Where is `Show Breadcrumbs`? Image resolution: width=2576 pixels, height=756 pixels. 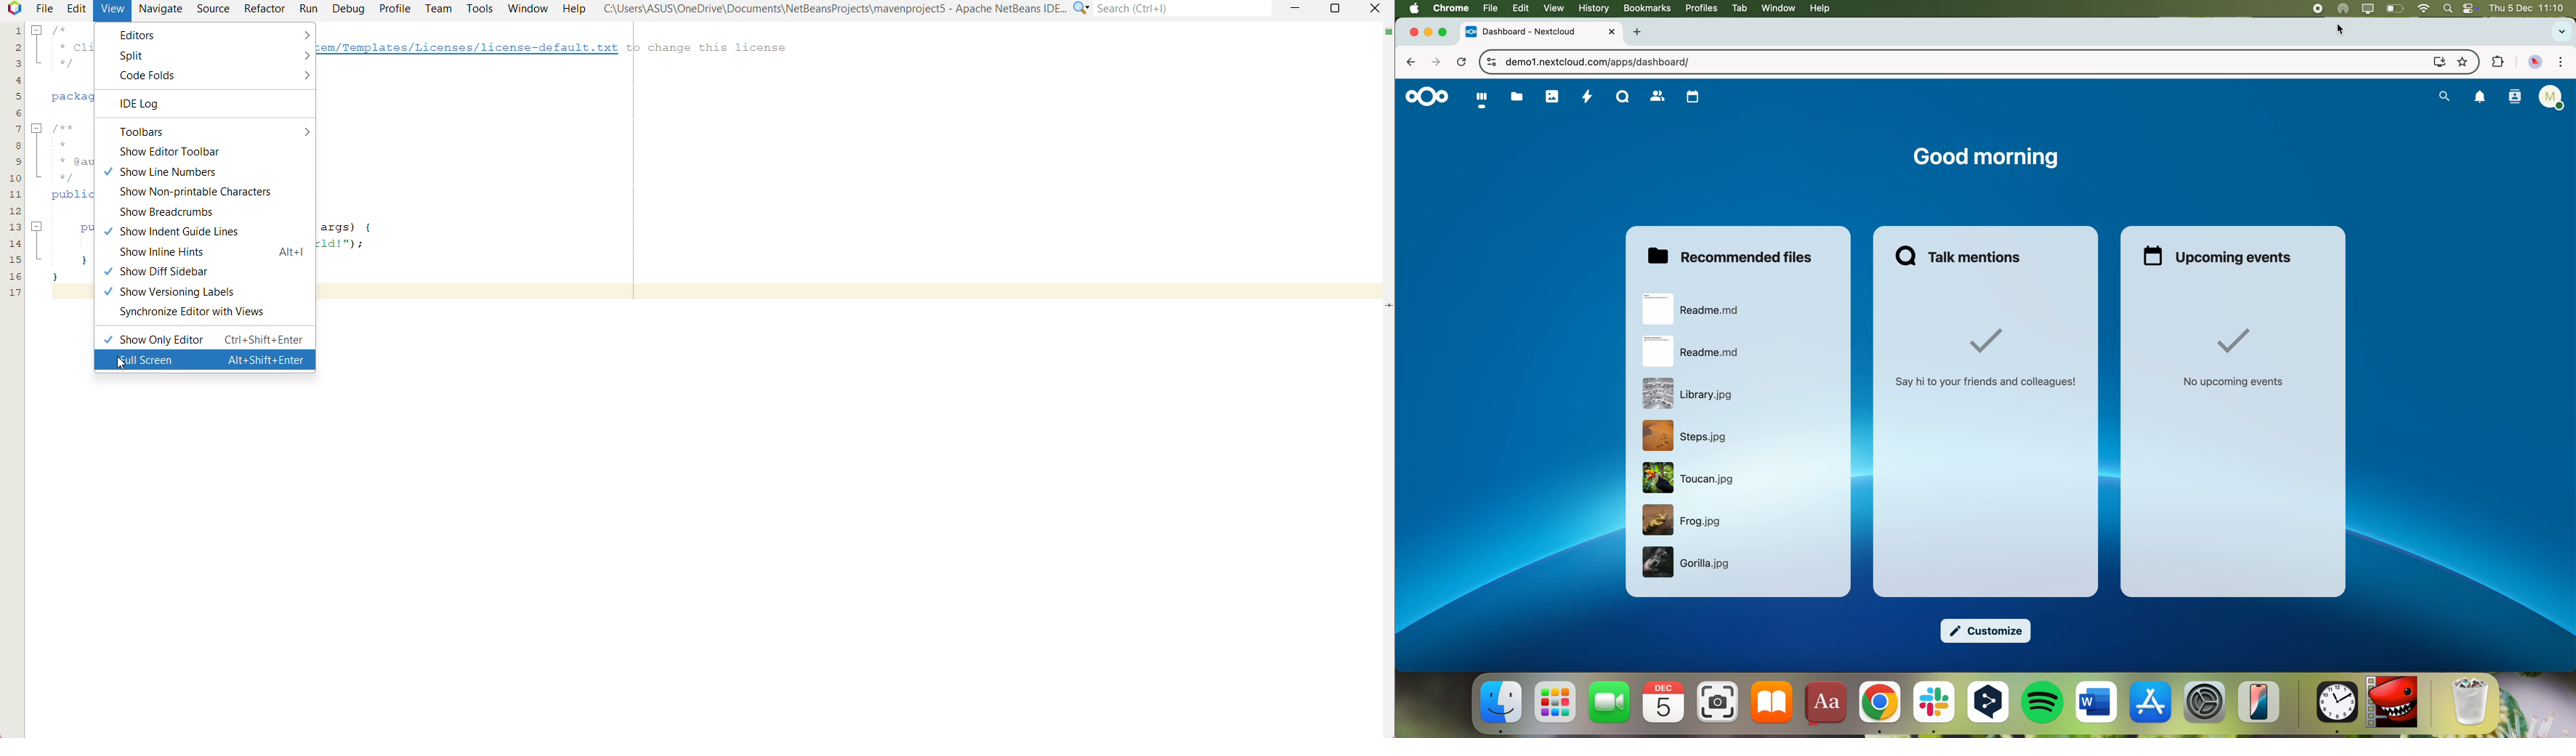 Show Breadcrumbs is located at coordinates (176, 213).